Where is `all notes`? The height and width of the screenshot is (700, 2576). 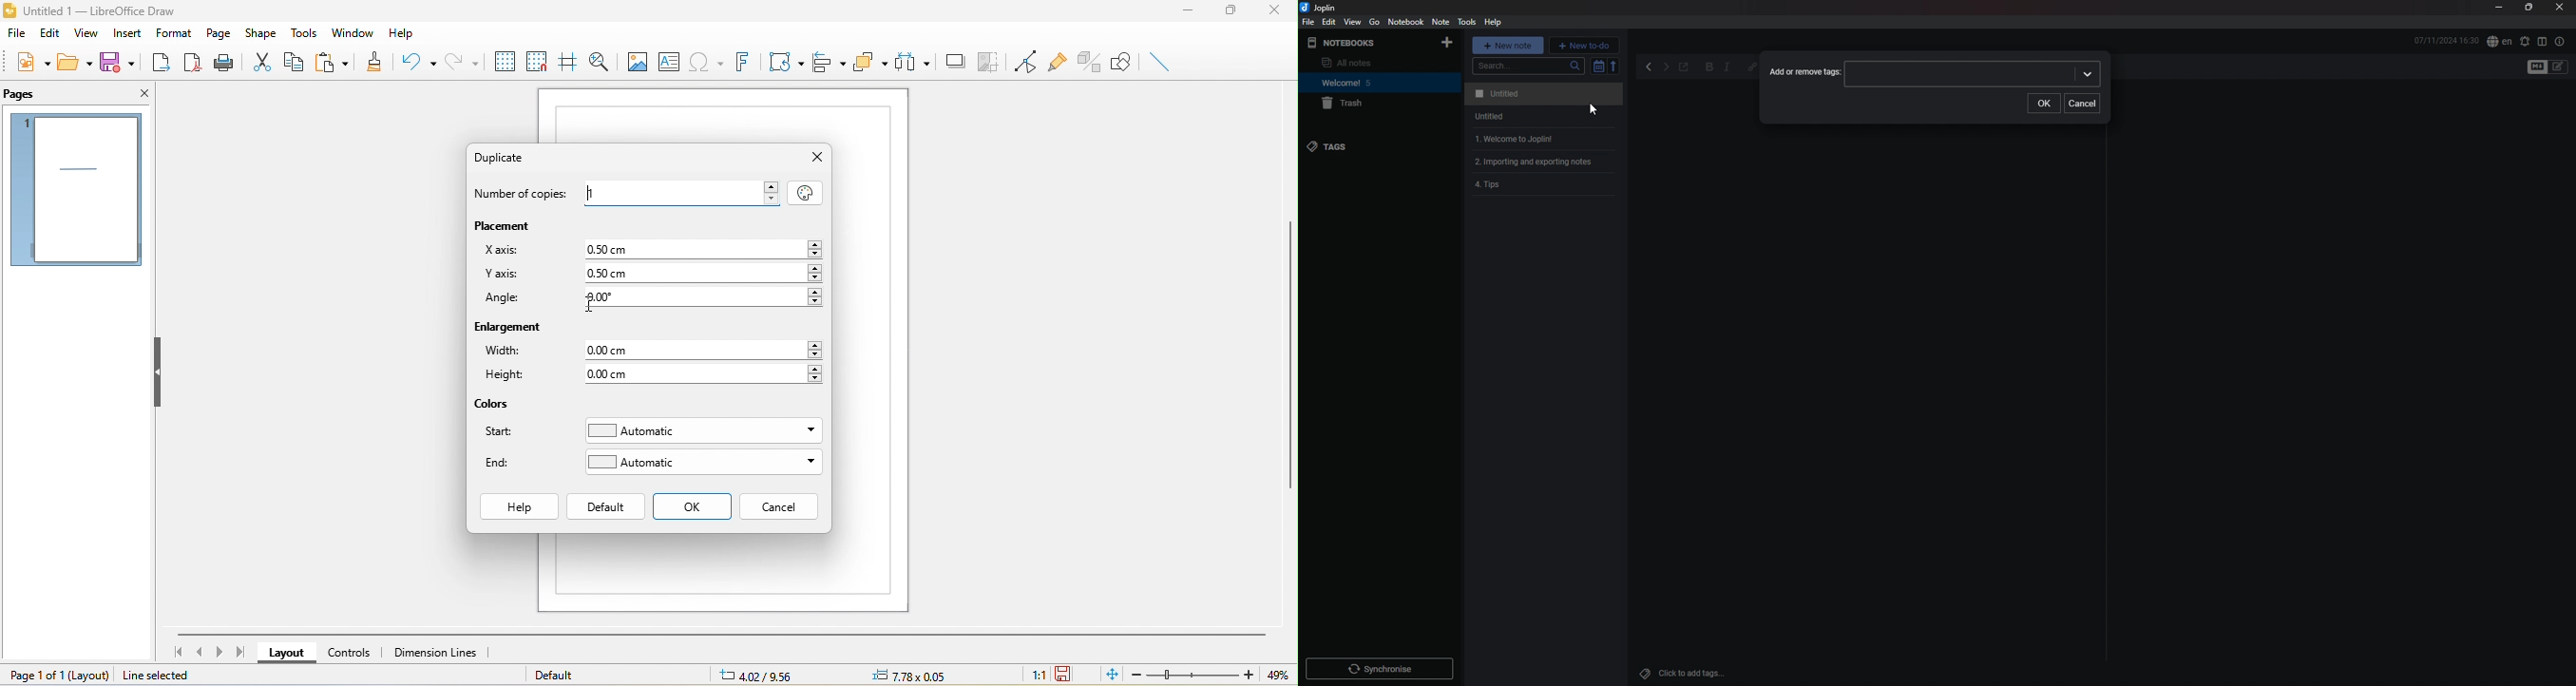 all notes is located at coordinates (1362, 63).